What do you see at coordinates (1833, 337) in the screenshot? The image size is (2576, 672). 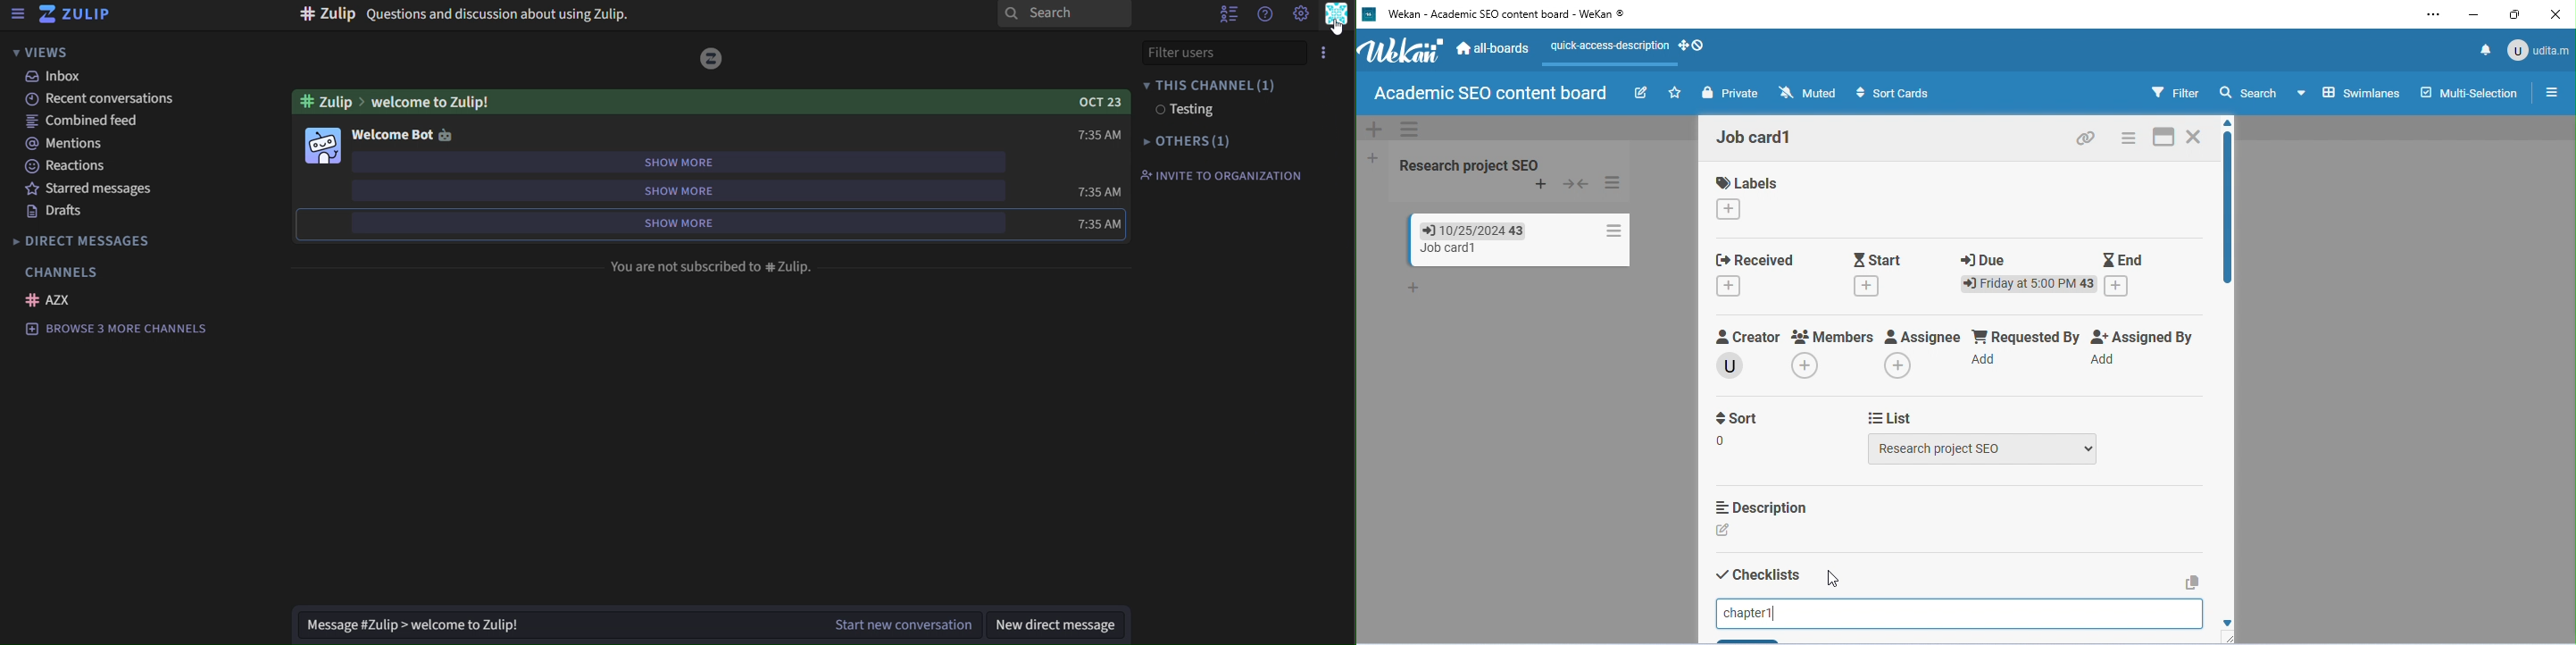 I see `members` at bounding box center [1833, 337].